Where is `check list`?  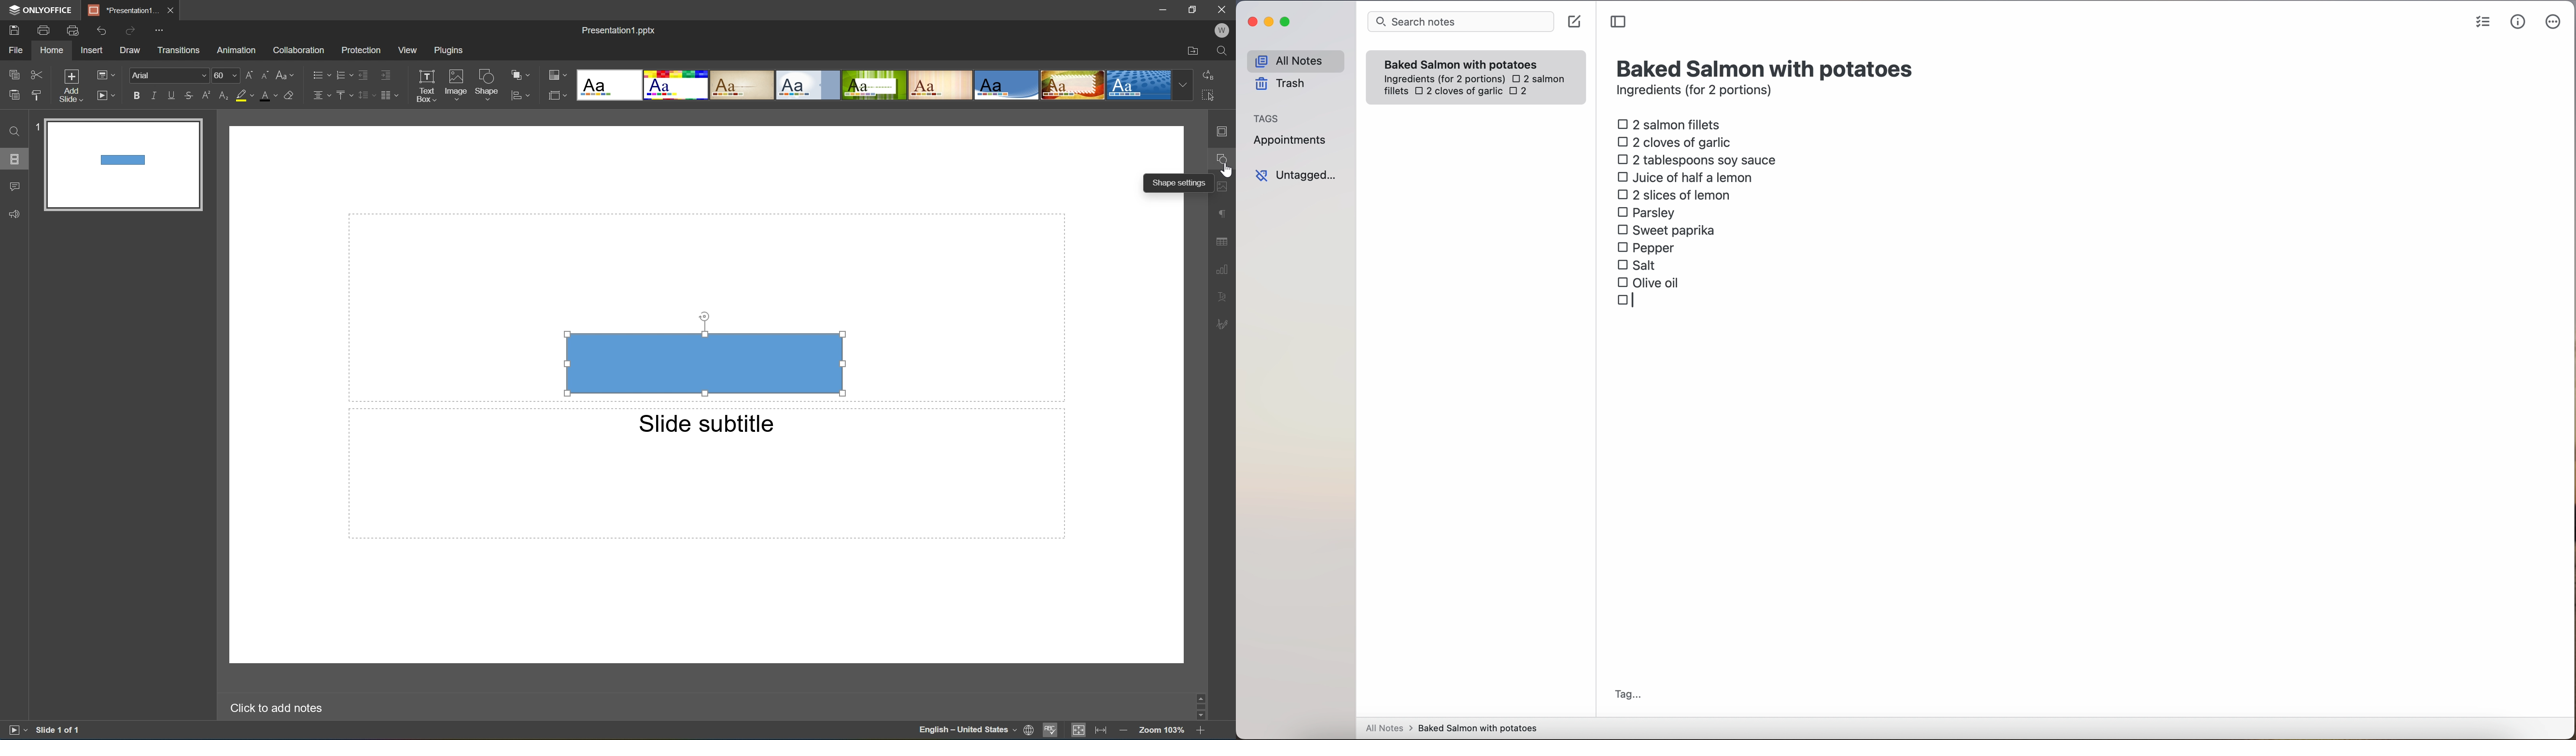
check list is located at coordinates (2483, 22).